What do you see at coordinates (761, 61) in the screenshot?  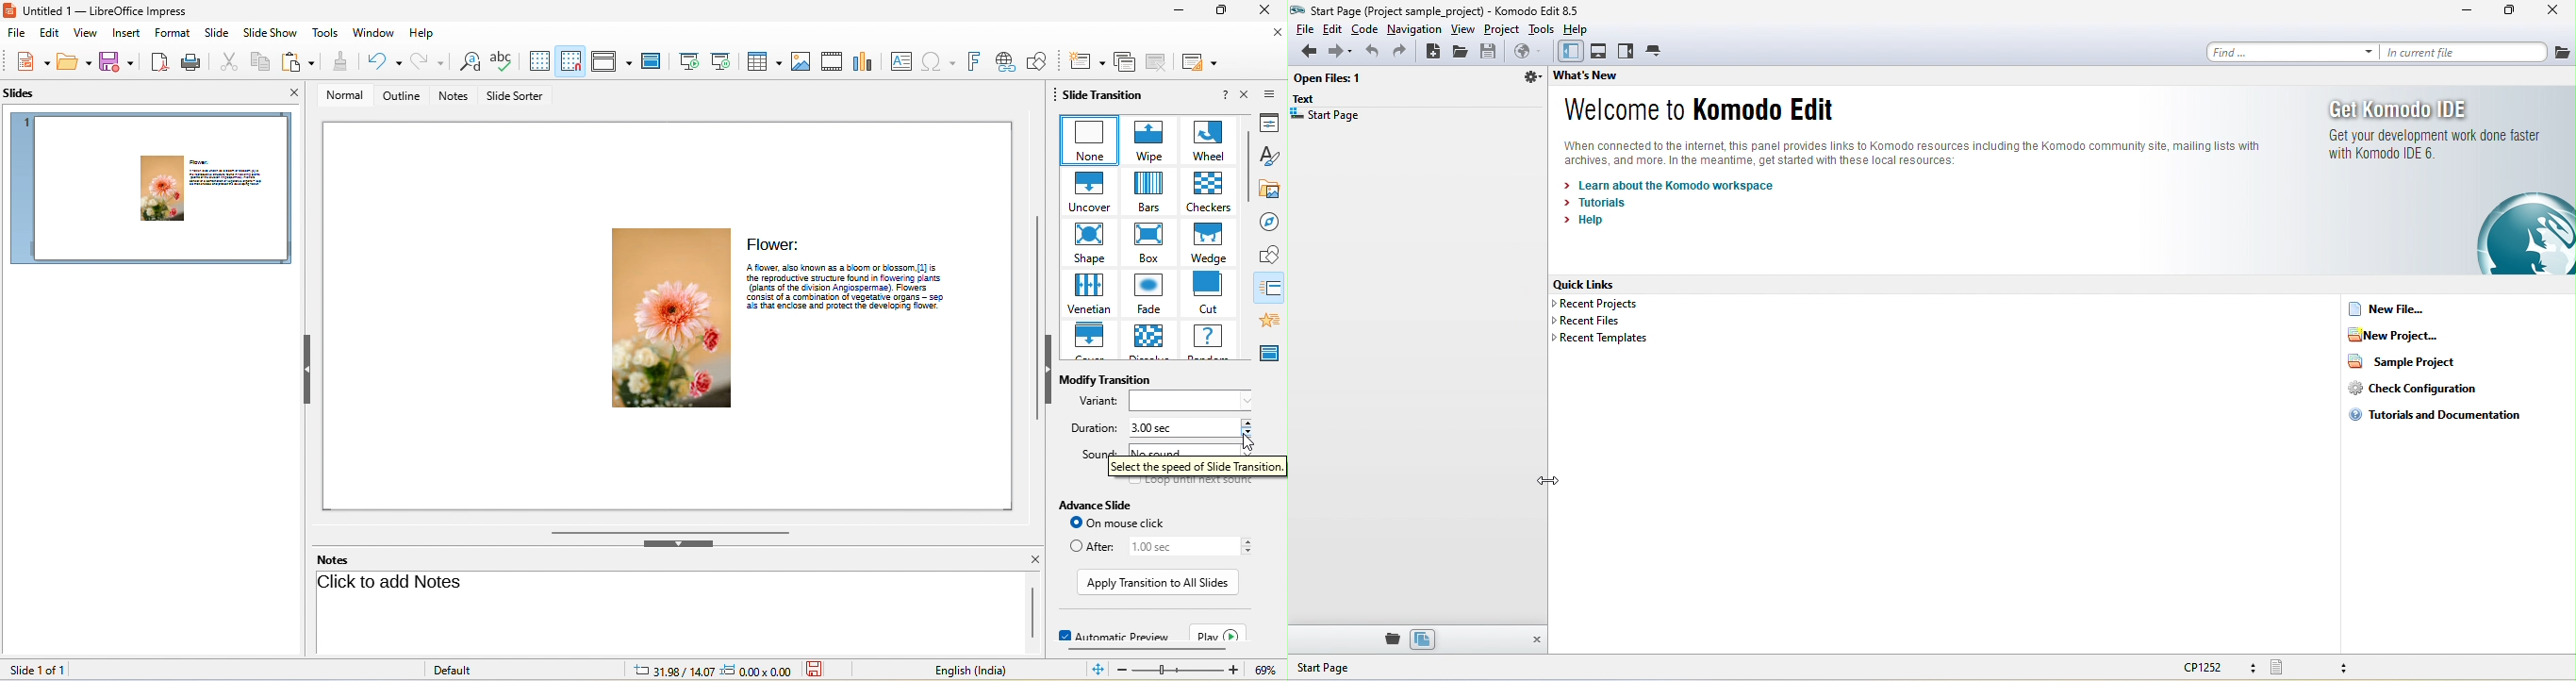 I see `table` at bounding box center [761, 61].